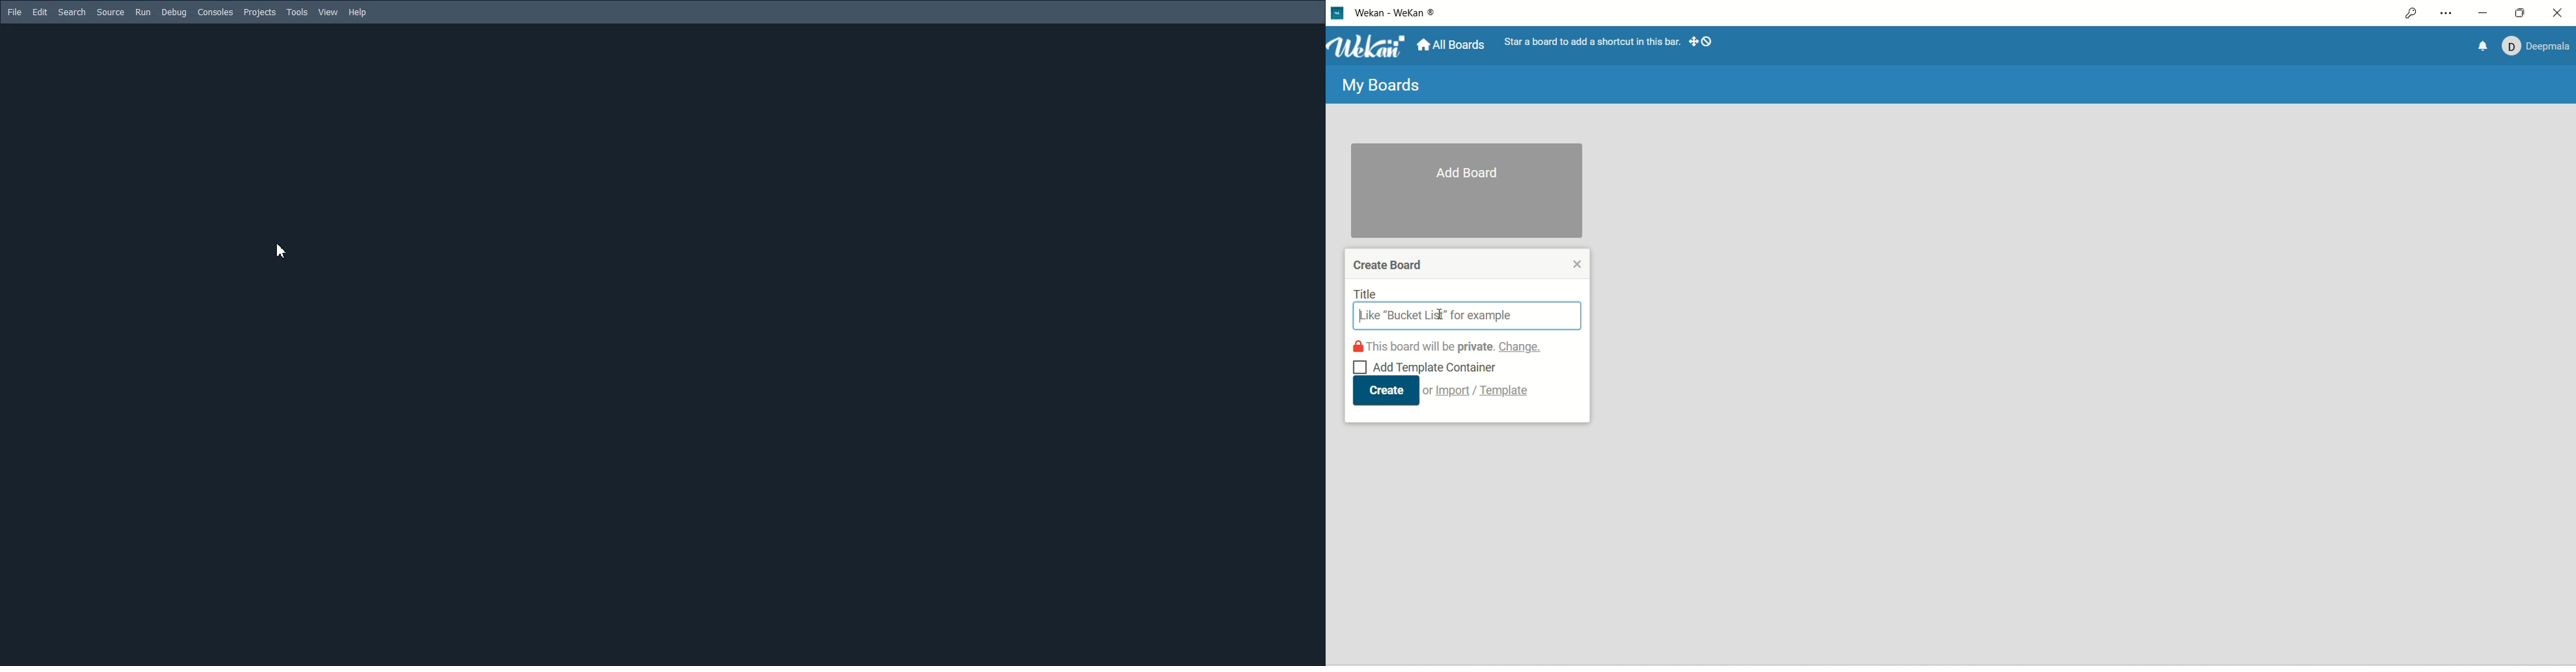 The width and height of the screenshot is (2576, 672). I want to click on Source, so click(110, 12).